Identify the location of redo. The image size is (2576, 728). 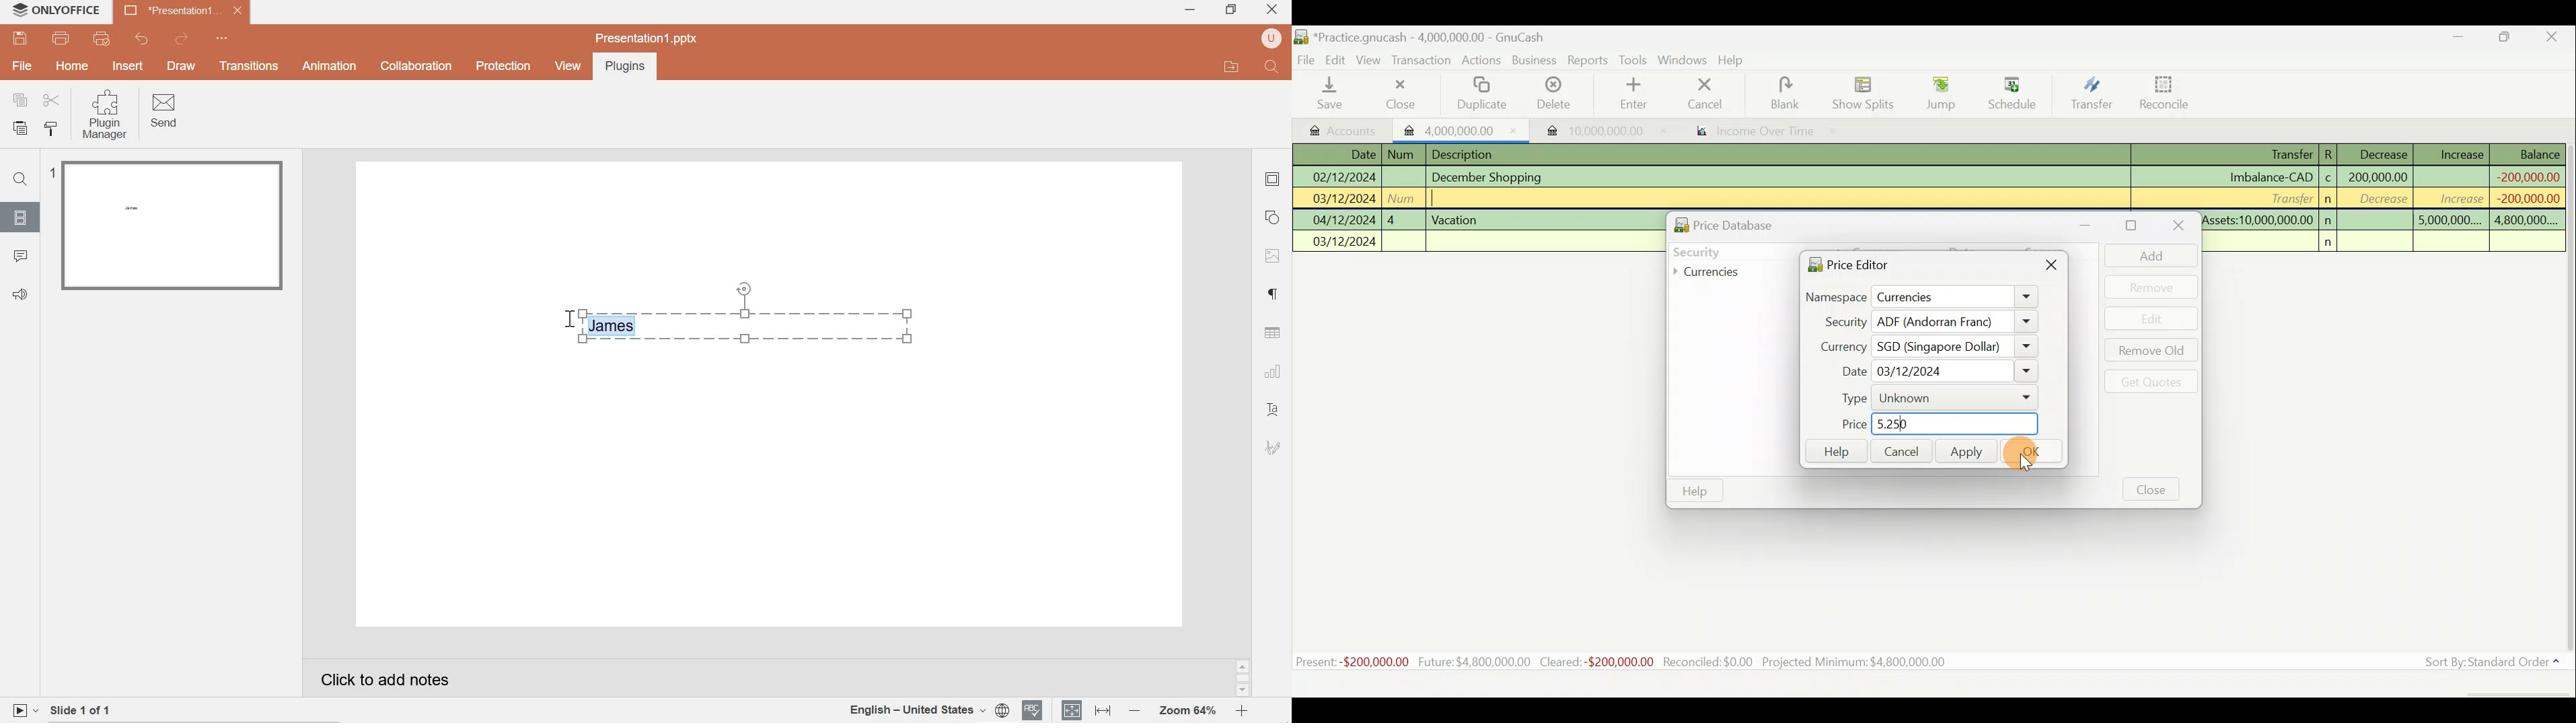
(184, 38).